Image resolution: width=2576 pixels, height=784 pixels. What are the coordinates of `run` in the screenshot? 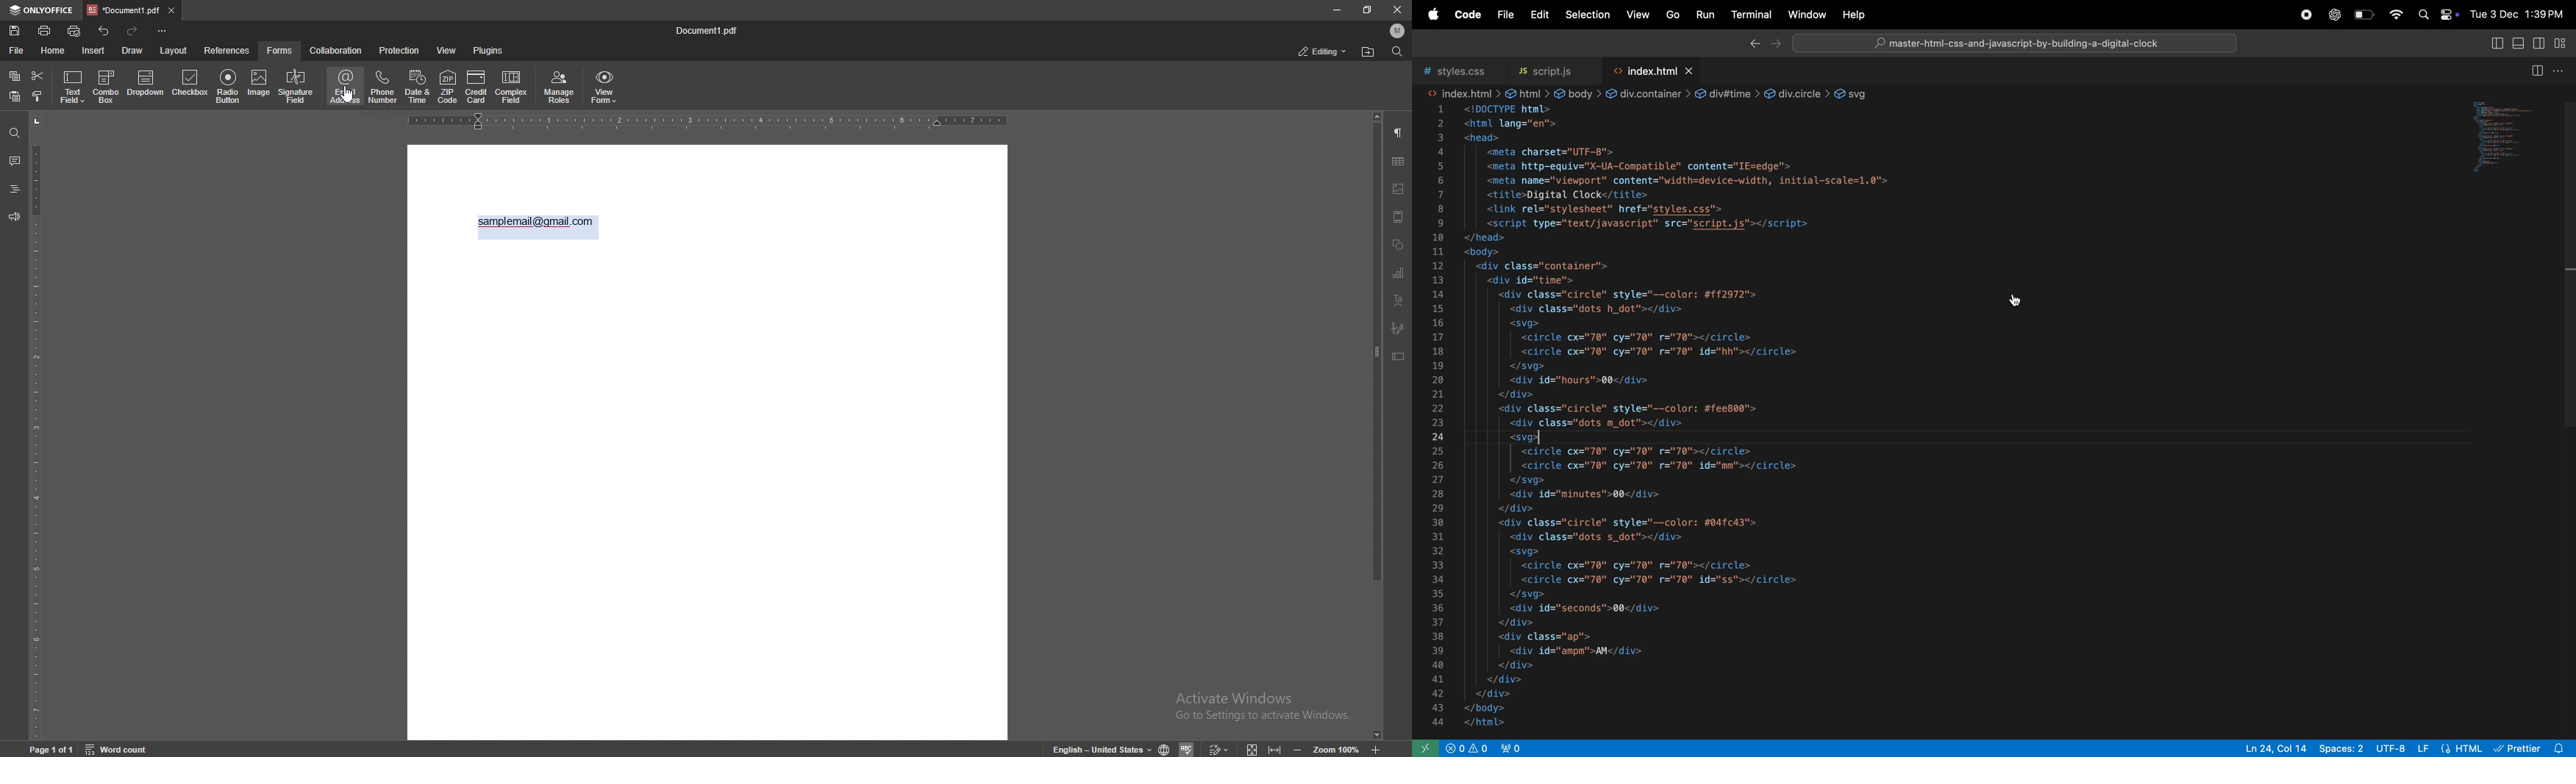 It's located at (1705, 16).